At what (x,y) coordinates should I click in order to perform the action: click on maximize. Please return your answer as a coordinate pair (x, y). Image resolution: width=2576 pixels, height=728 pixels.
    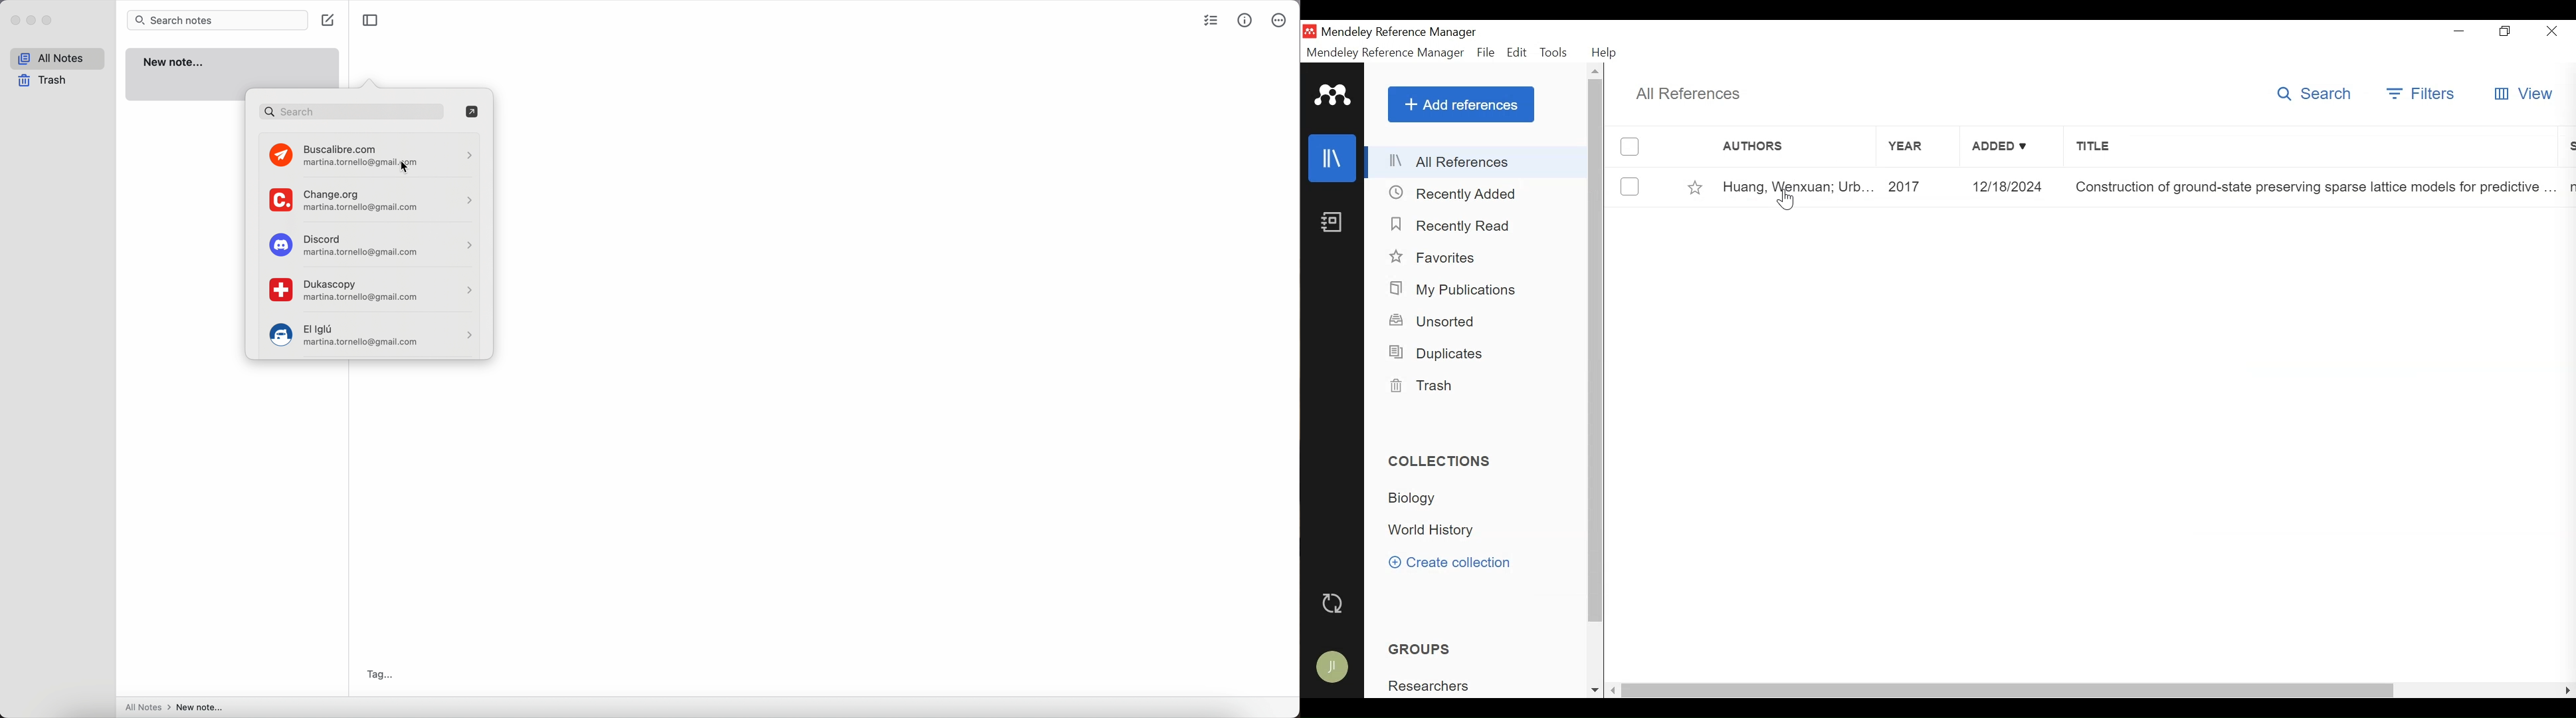
    Looking at the image, I should click on (49, 20).